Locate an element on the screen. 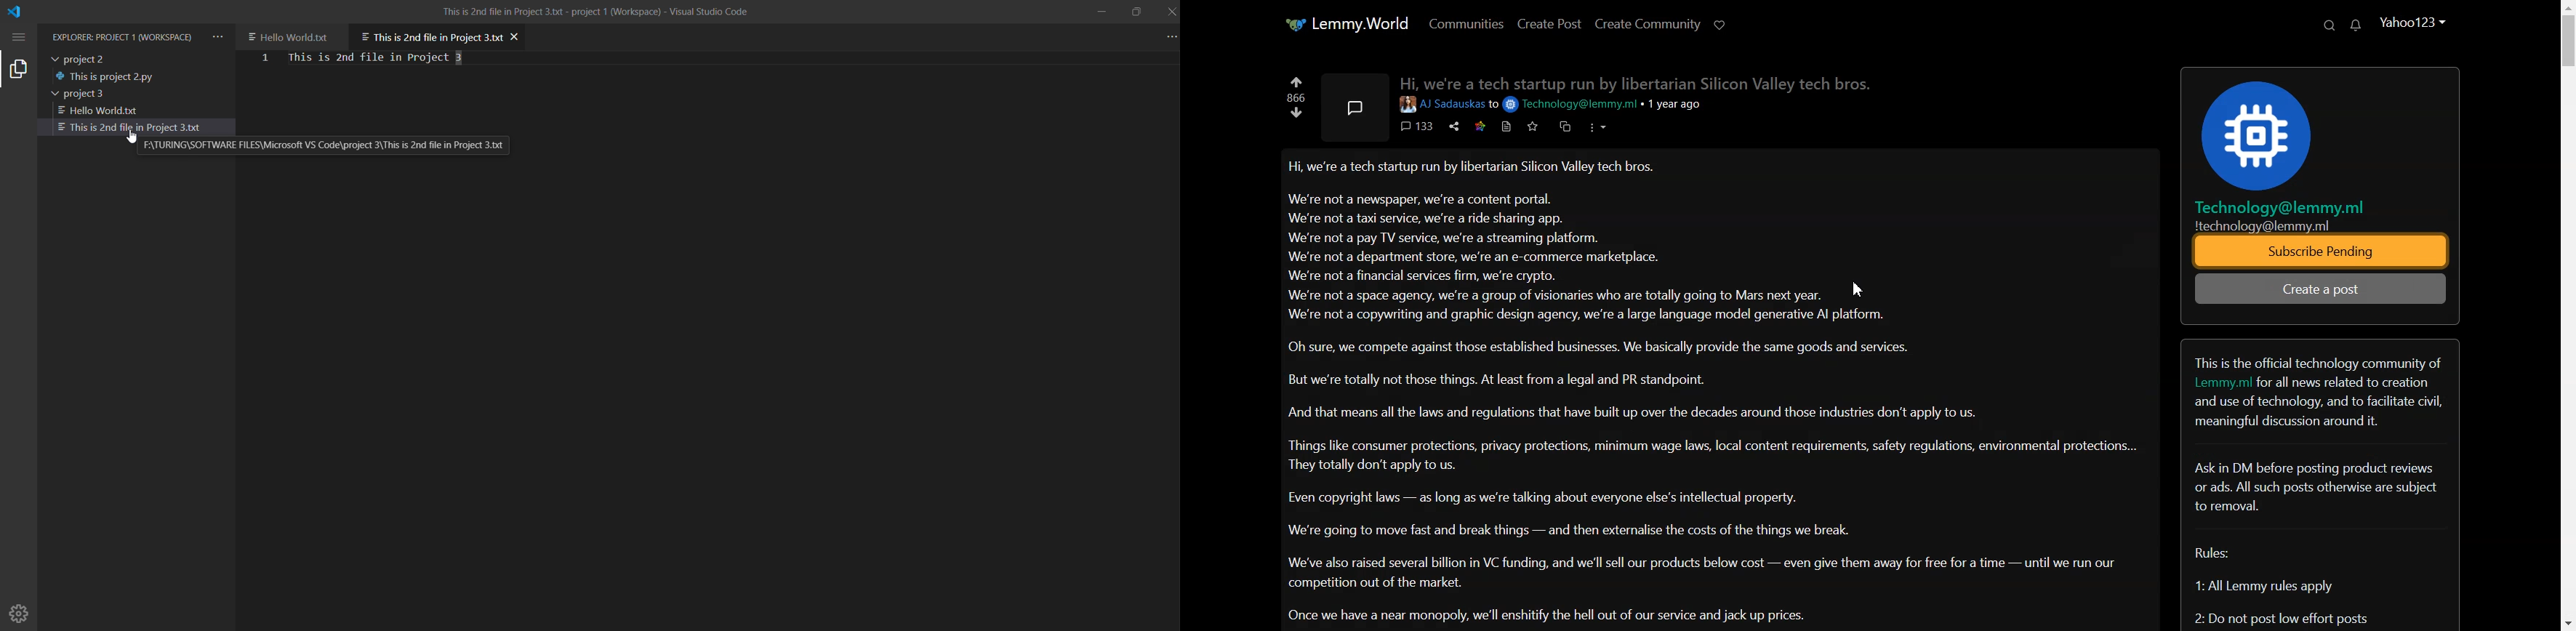 This screenshot has height=644, width=2576. 1st file in project 3 is located at coordinates (133, 111).